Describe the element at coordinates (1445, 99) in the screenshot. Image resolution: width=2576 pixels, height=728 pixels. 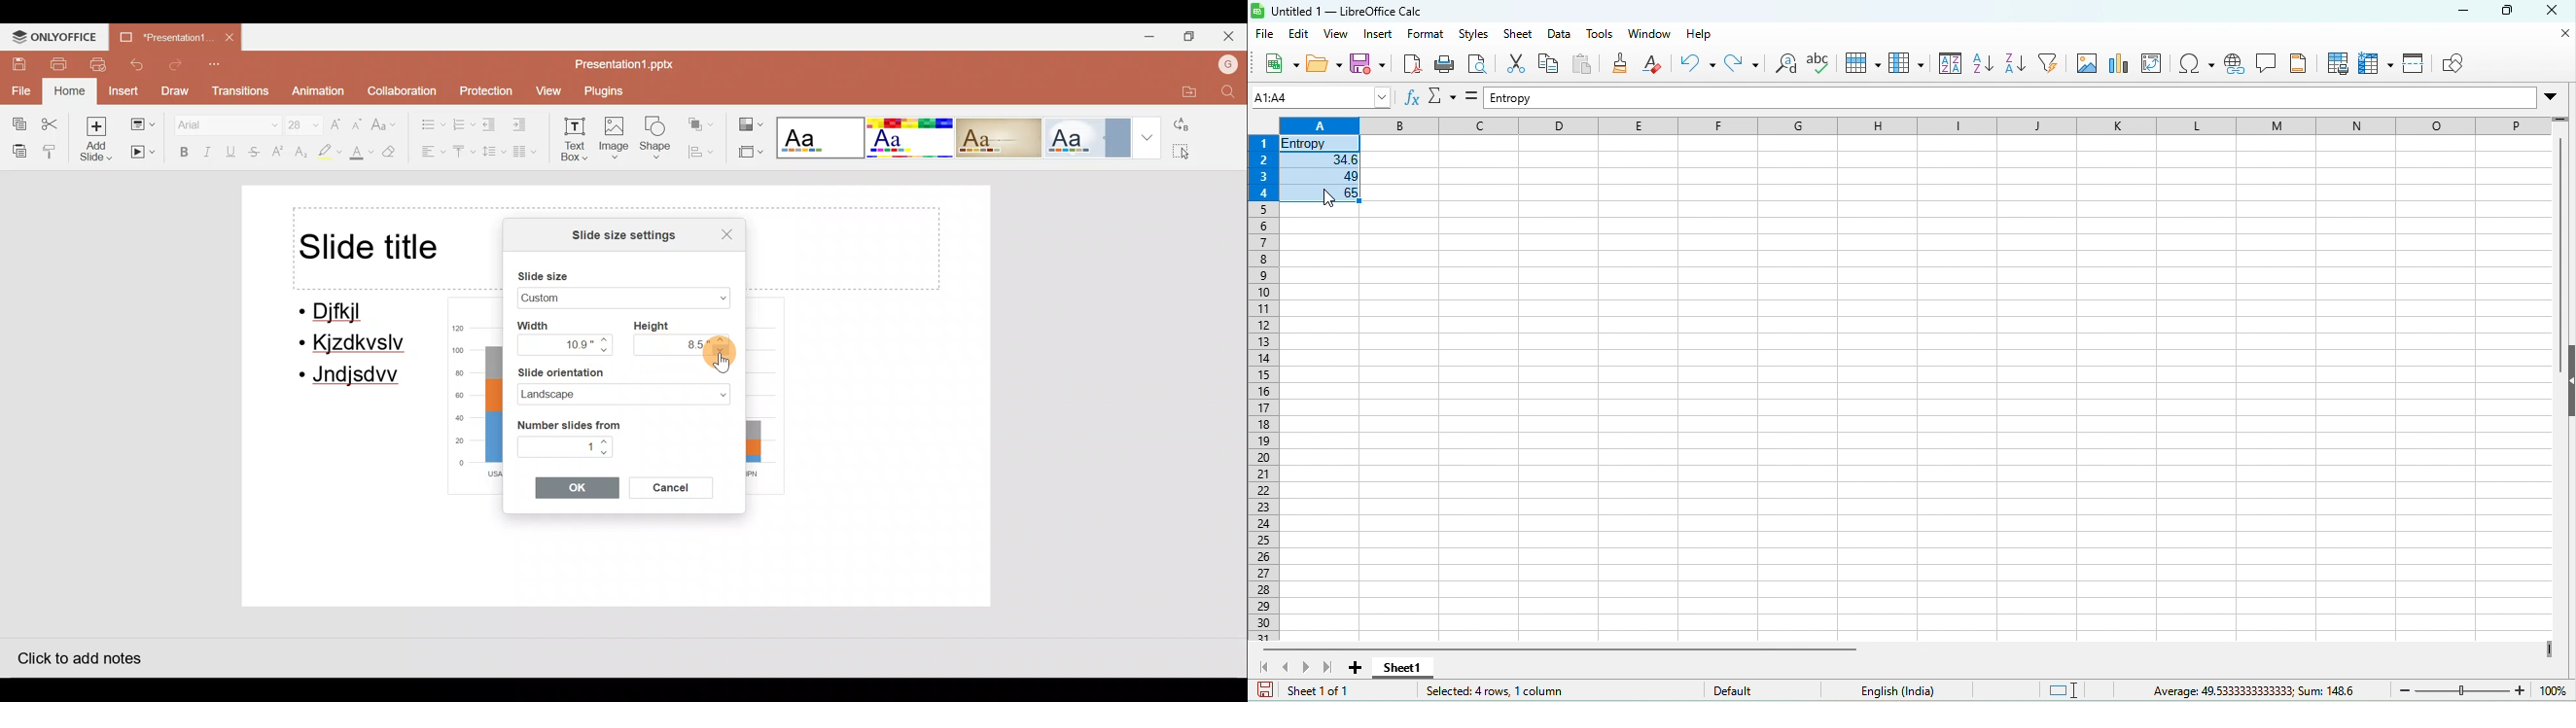
I see `select function` at that location.